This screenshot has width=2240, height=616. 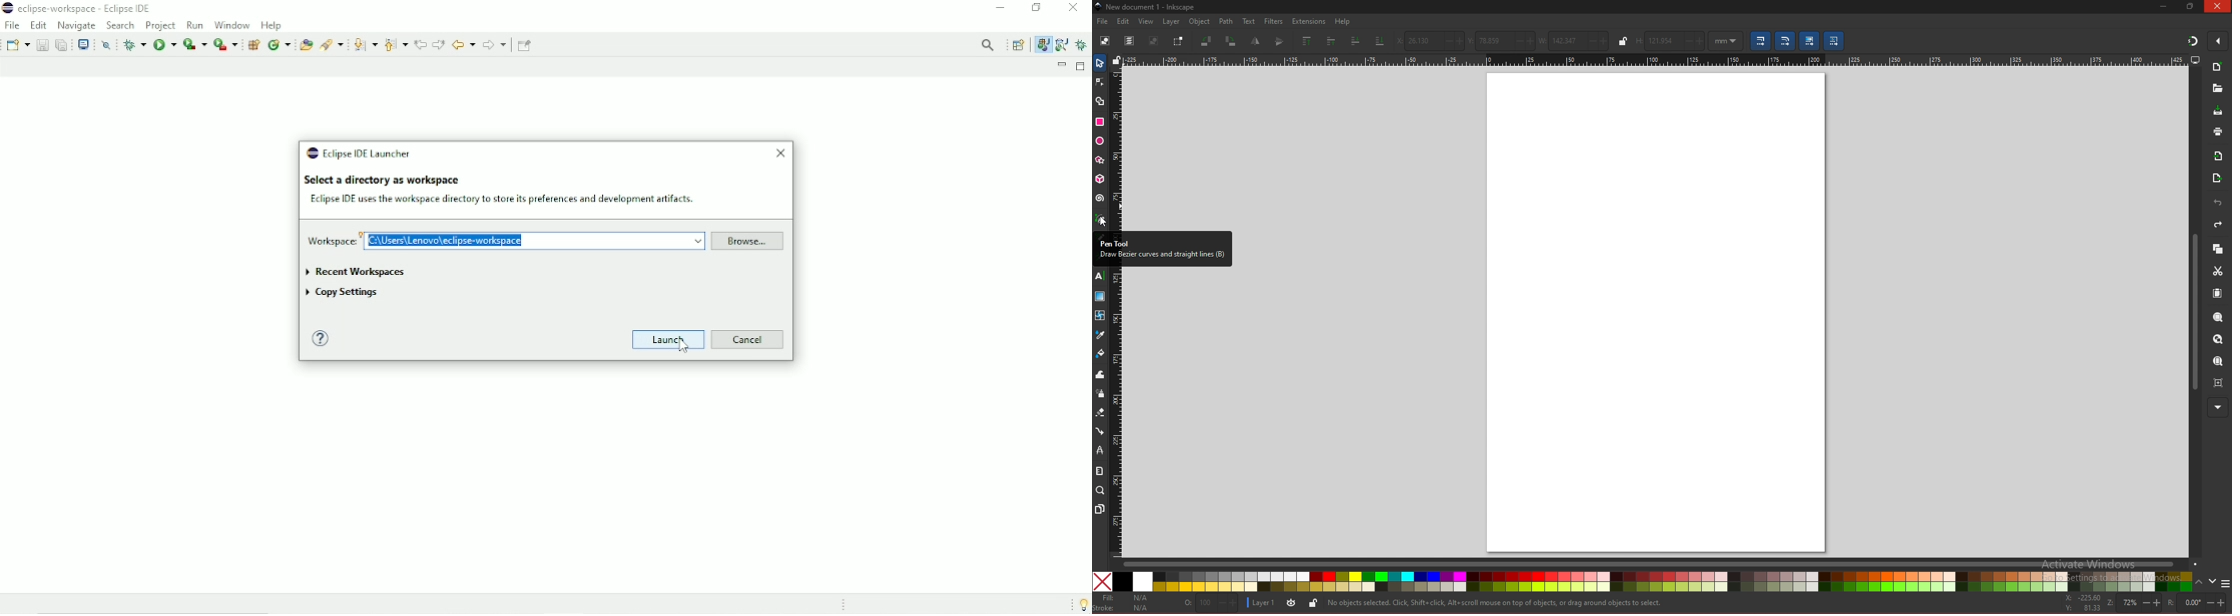 I want to click on Save all, so click(x=62, y=43).